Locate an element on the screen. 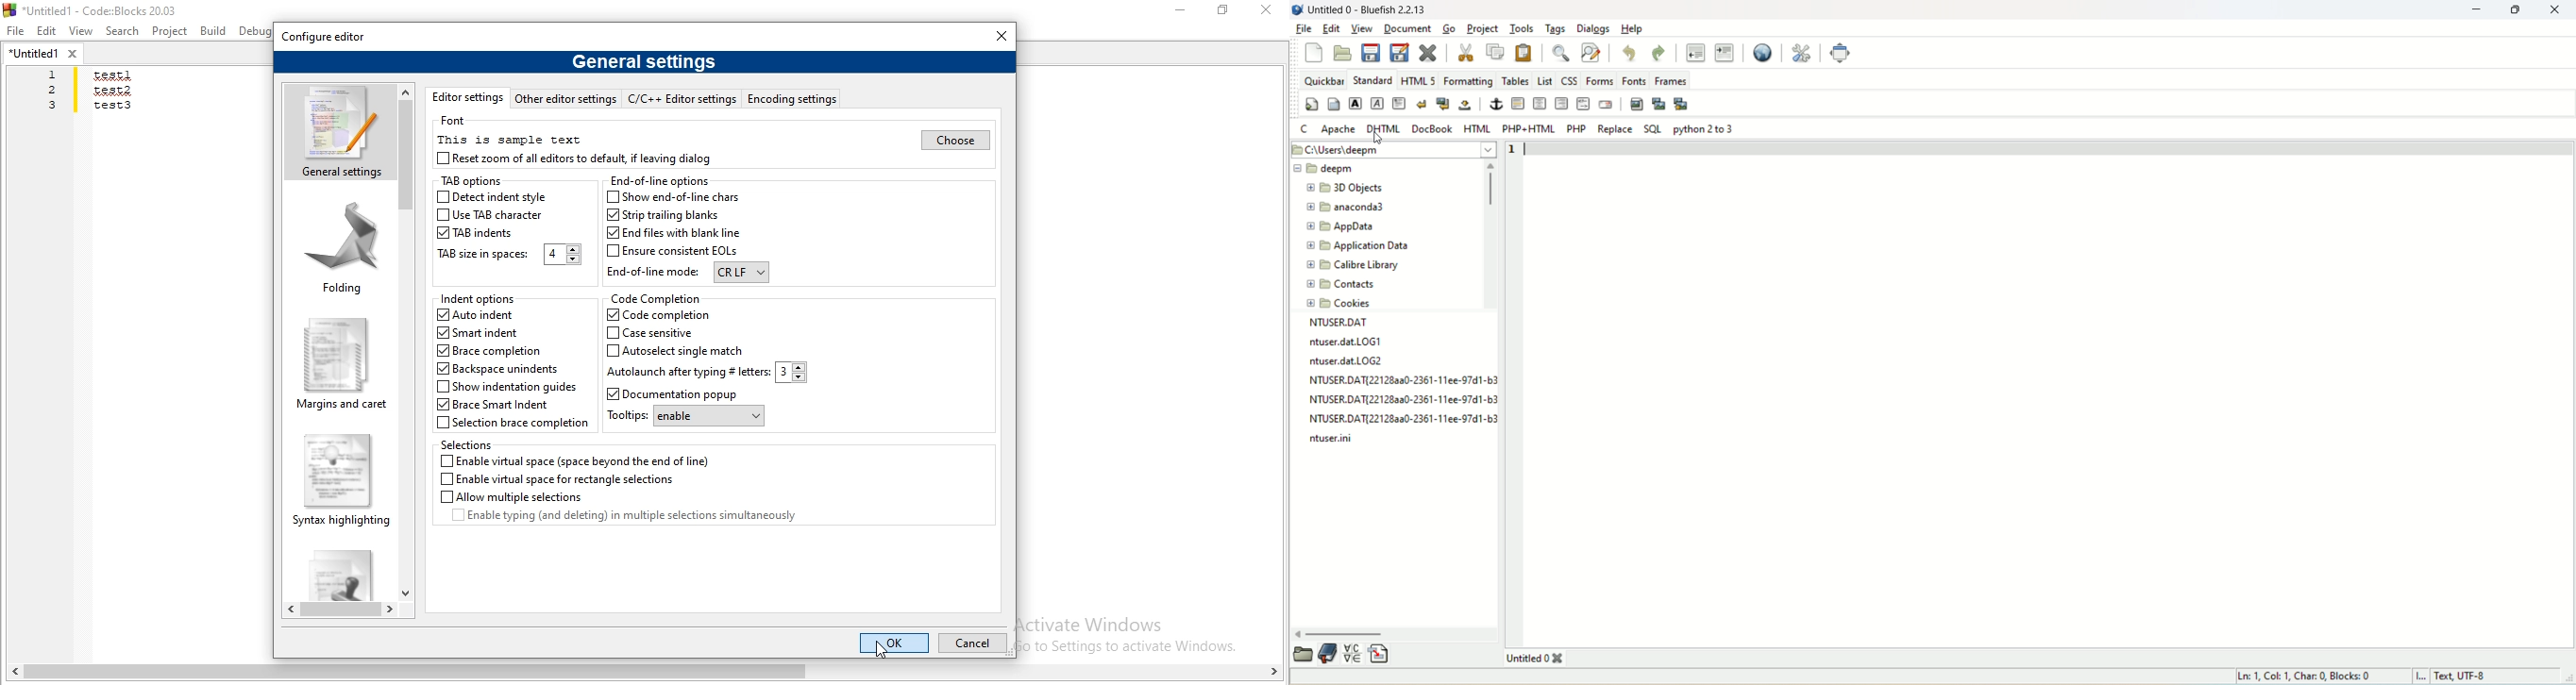 This screenshot has height=700, width=2576. copy is located at coordinates (1495, 51).